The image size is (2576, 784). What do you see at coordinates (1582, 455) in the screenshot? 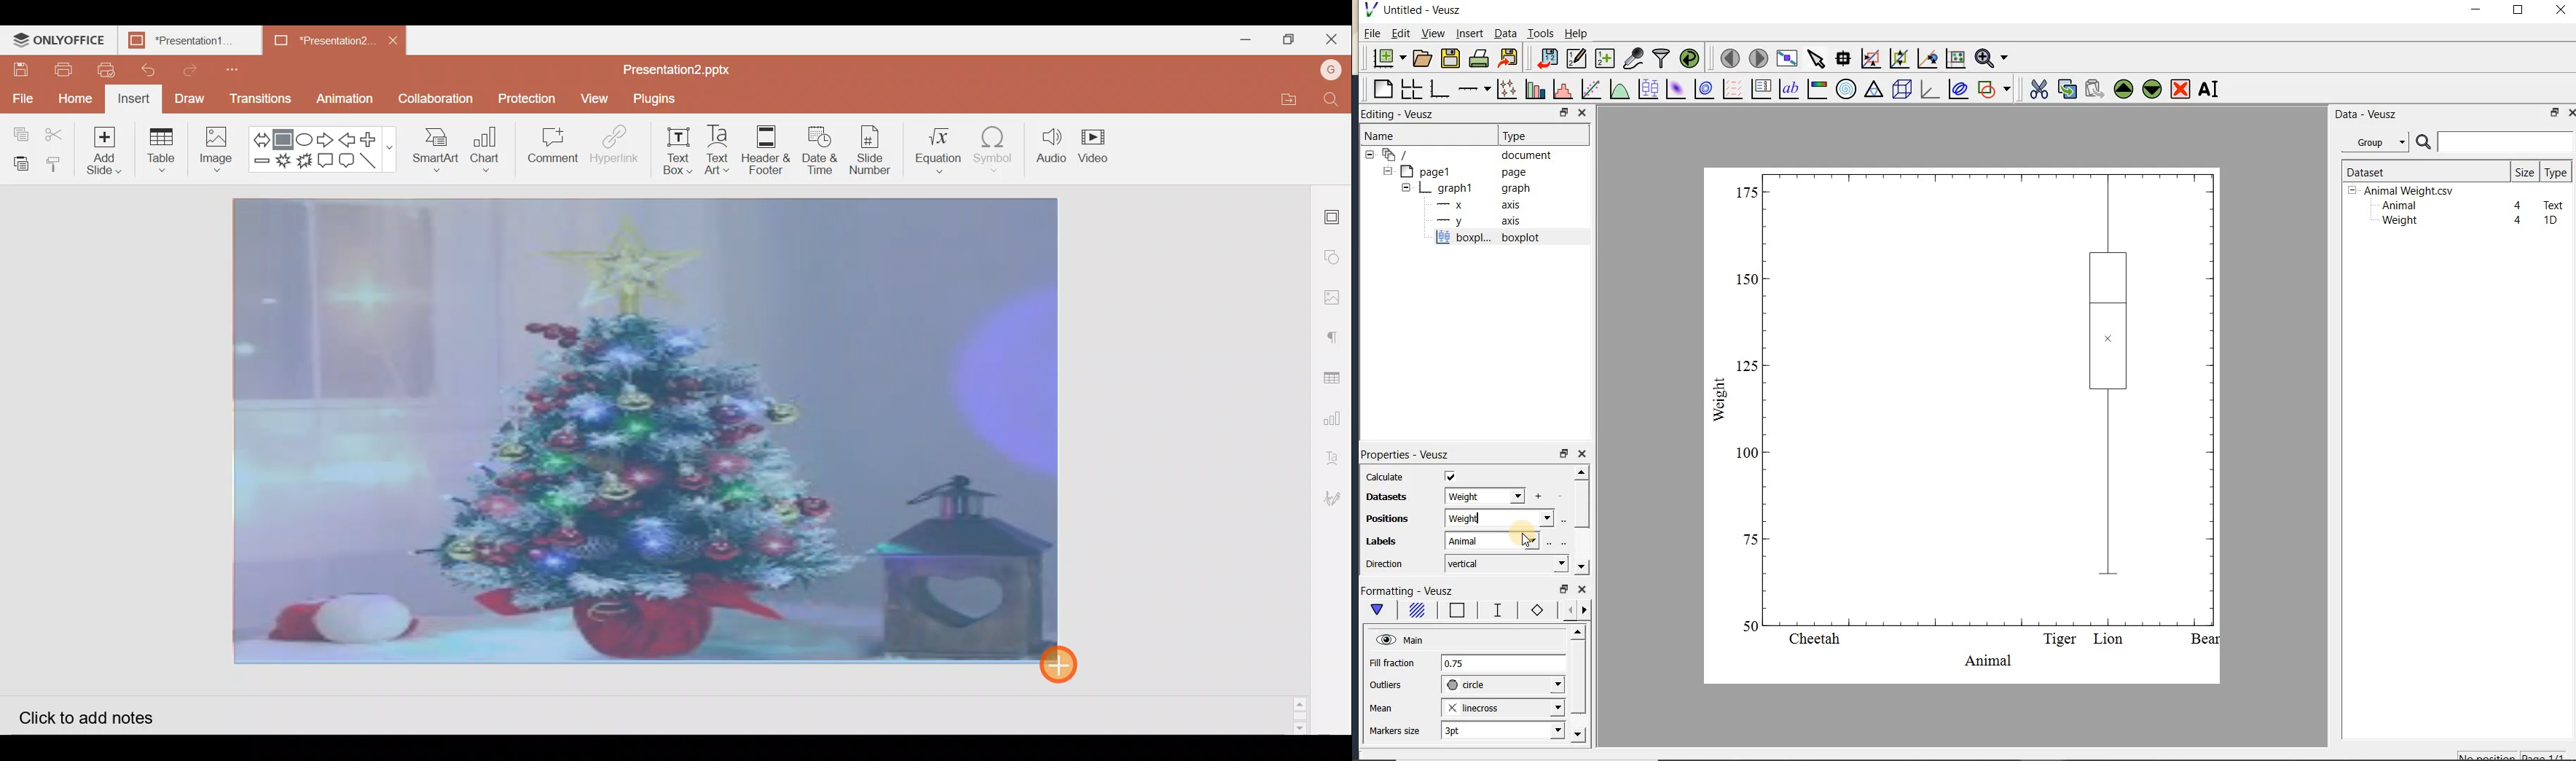
I see `close` at bounding box center [1582, 455].